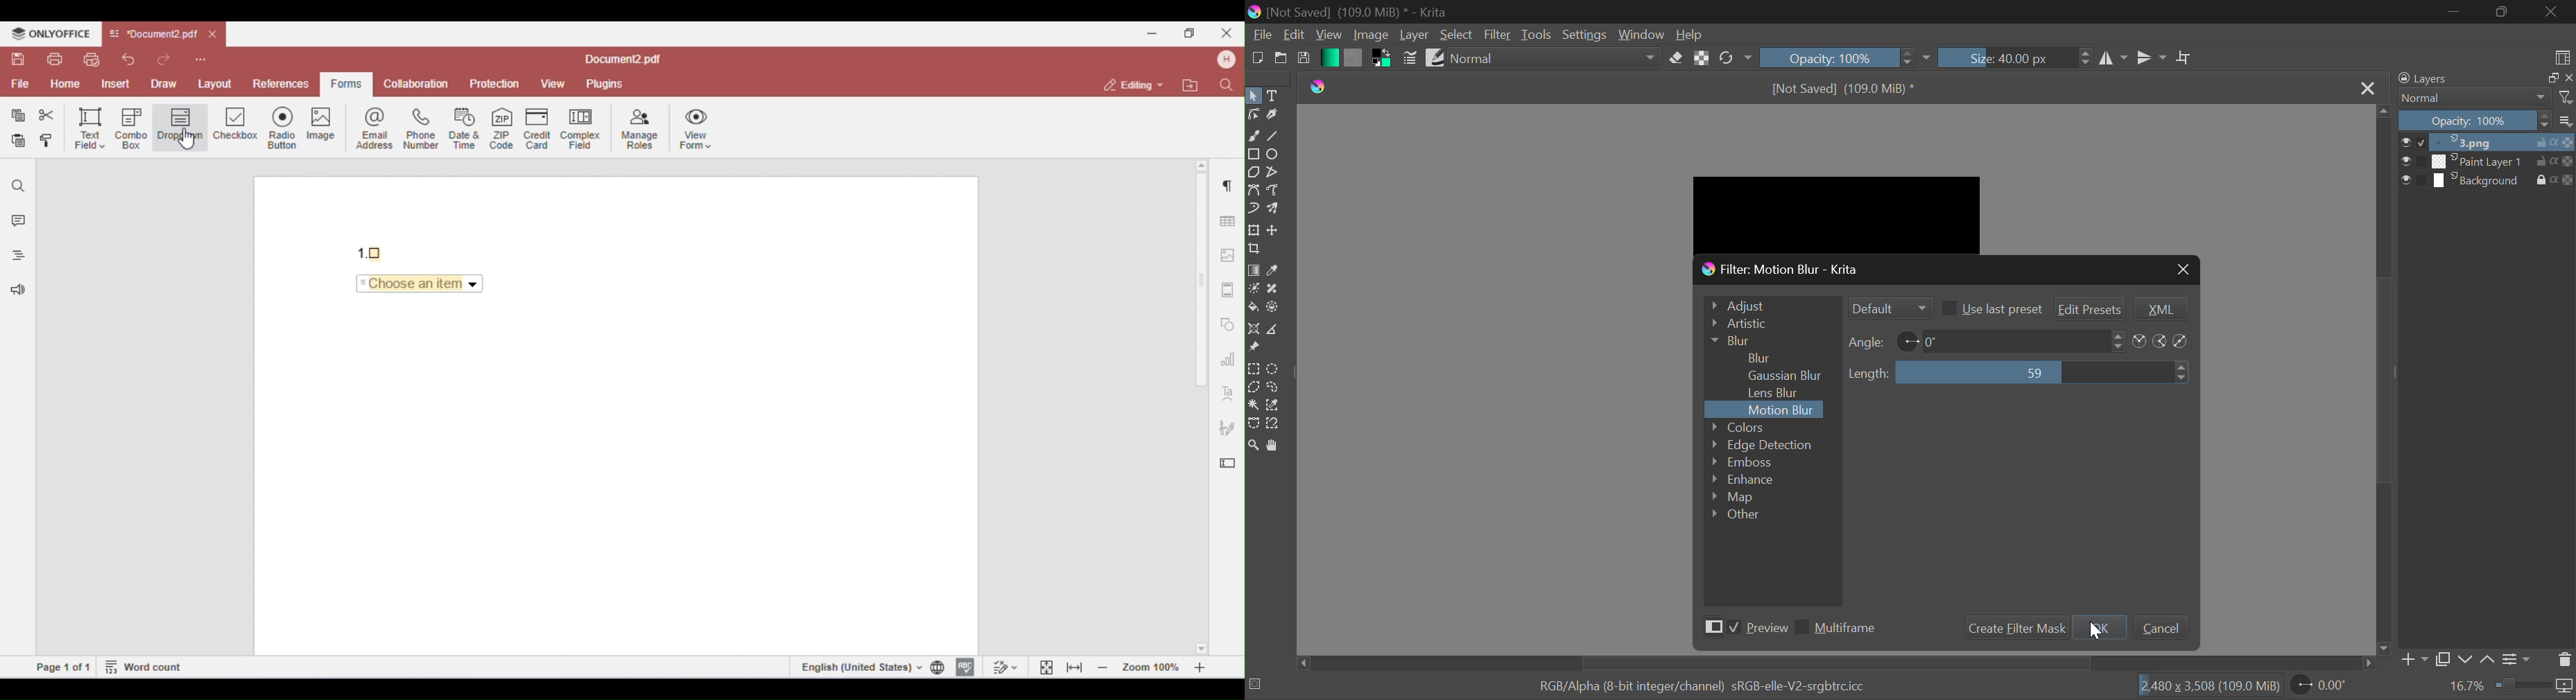 Image resolution: width=2576 pixels, height=700 pixels. What do you see at coordinates (1737, 514) in the screenshot?
I see `Other` at bounding box center [1737, 514].